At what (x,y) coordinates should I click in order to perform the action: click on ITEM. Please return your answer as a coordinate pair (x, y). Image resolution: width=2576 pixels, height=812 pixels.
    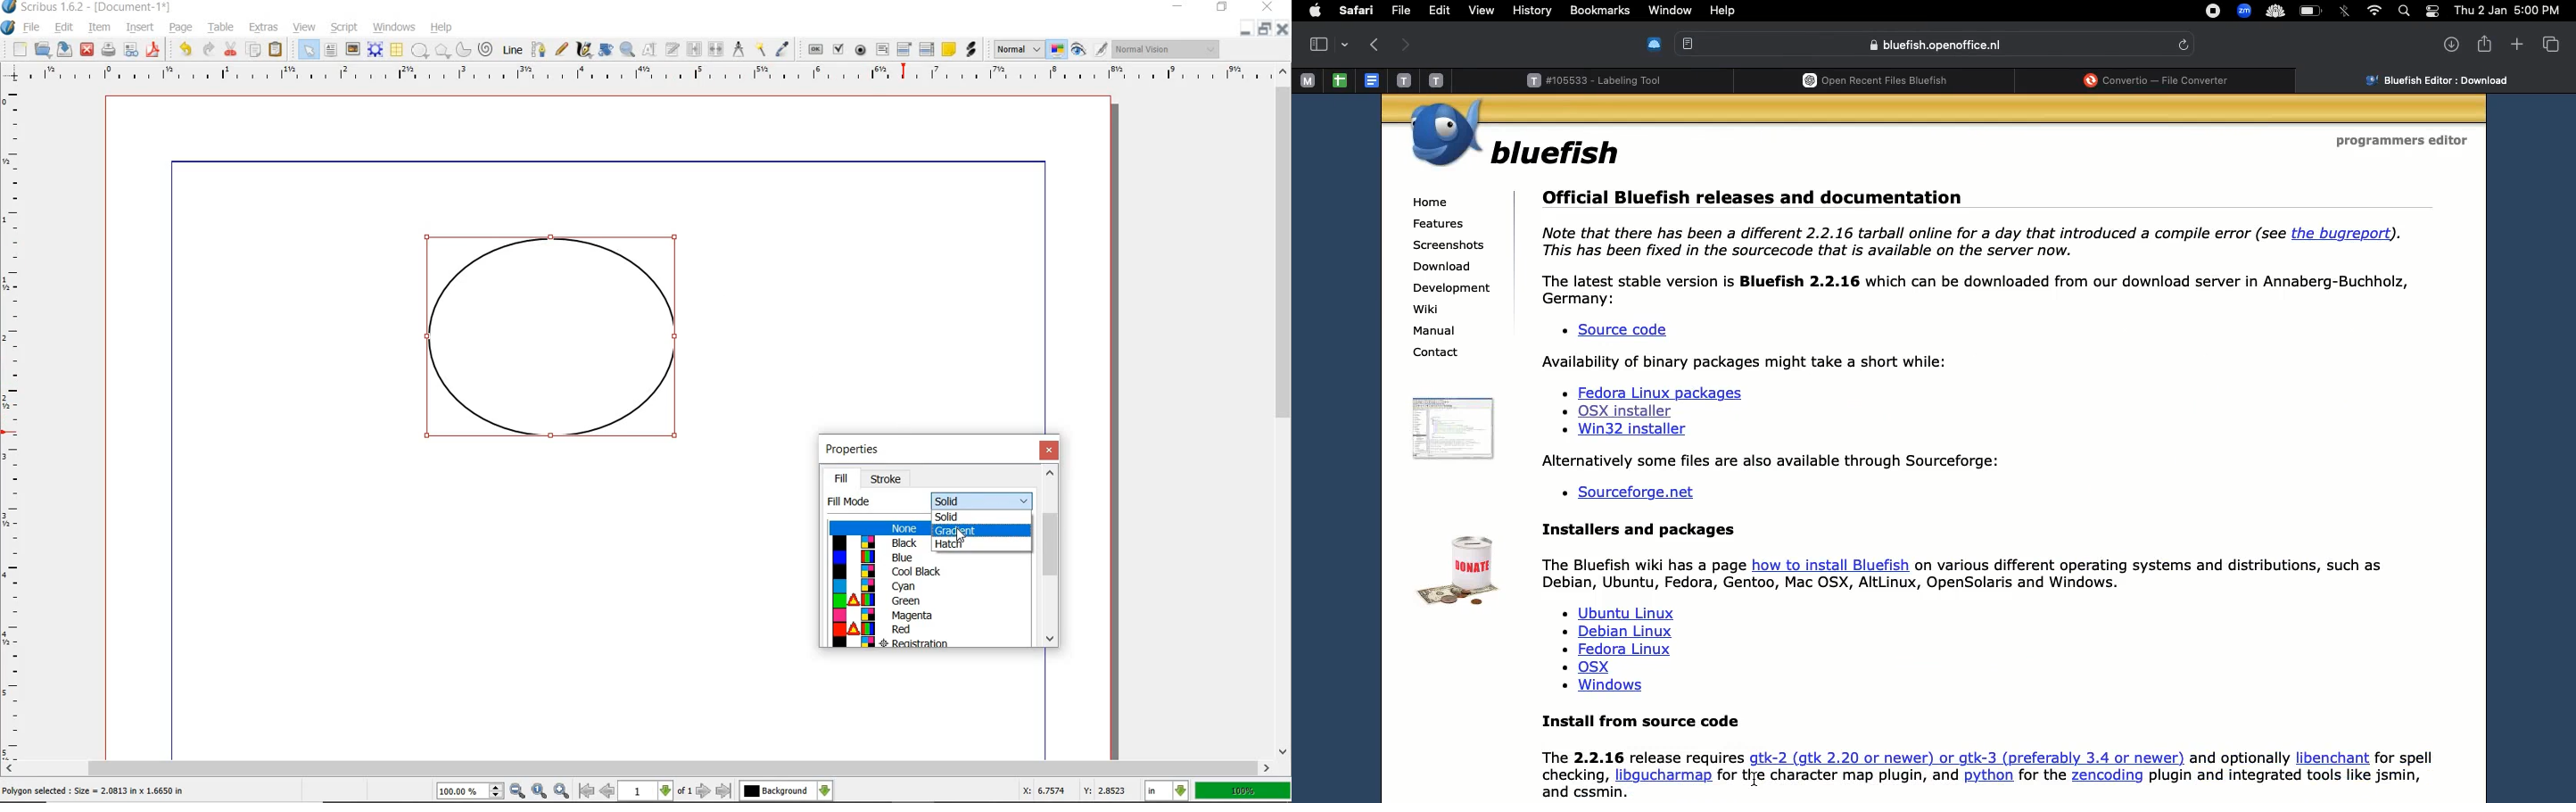
    Looking at the image, I should click on (100, 26).